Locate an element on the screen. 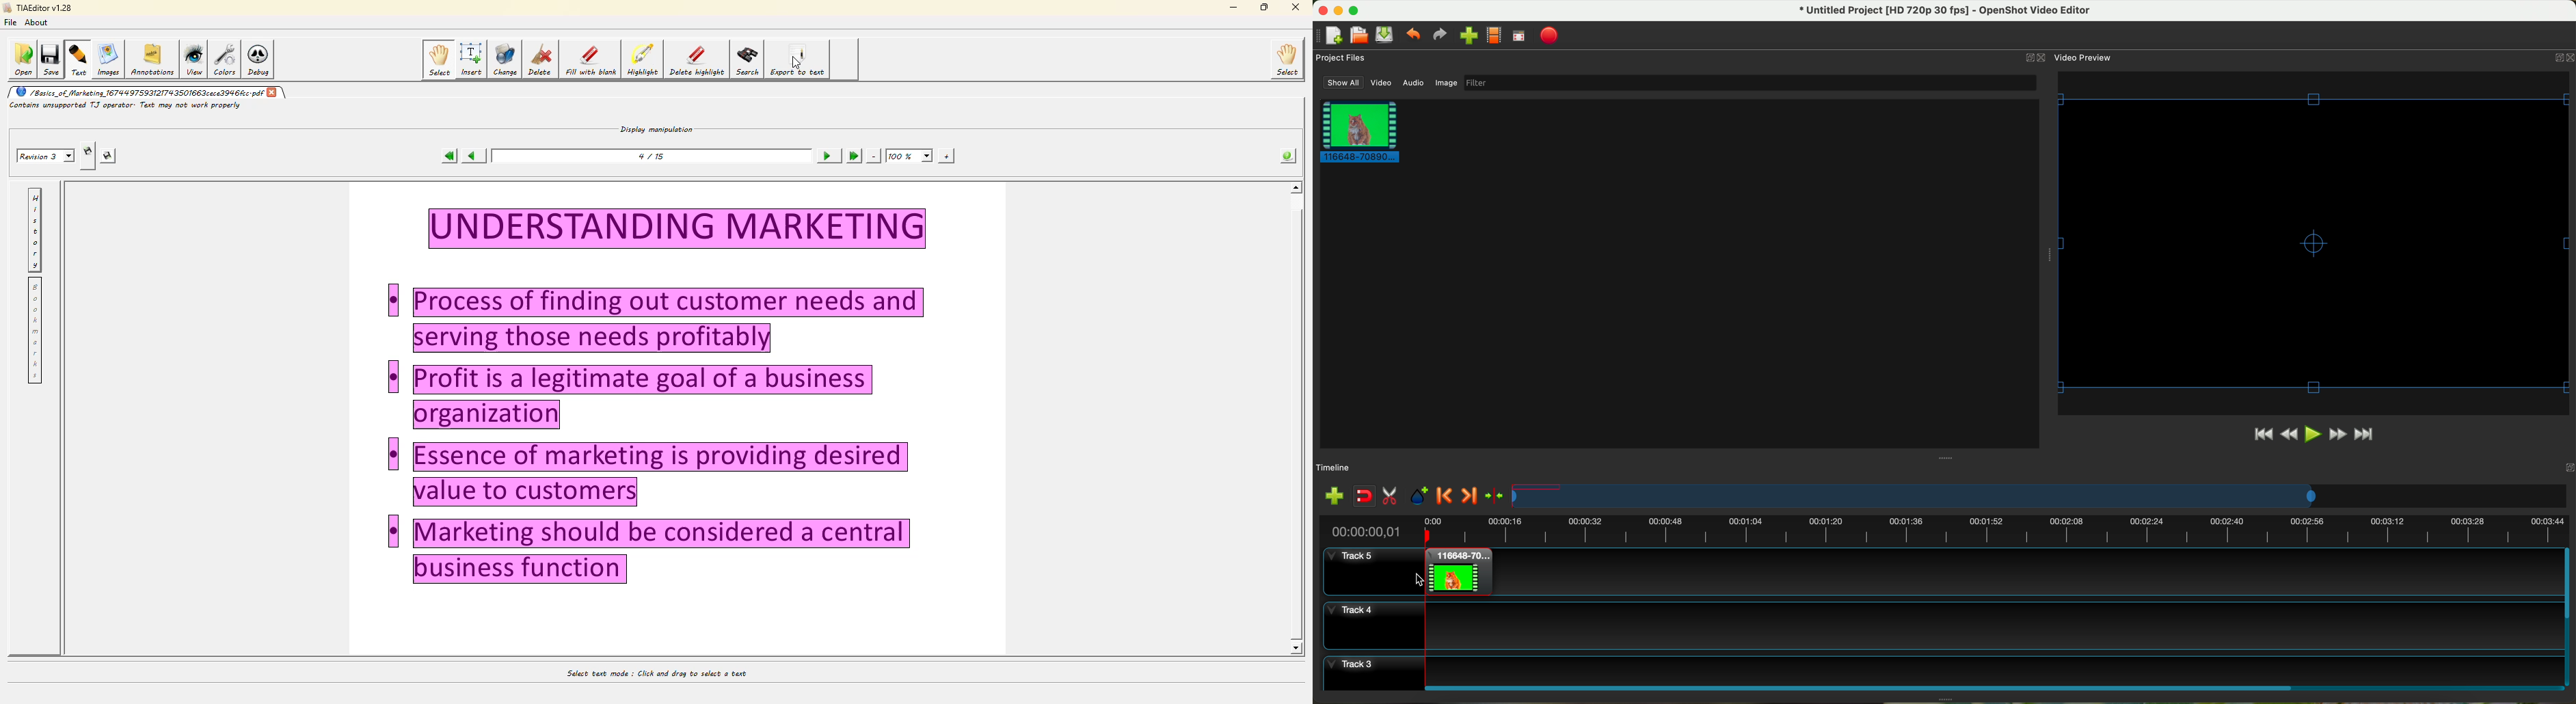  new project is located at coordinates (1329, 36).